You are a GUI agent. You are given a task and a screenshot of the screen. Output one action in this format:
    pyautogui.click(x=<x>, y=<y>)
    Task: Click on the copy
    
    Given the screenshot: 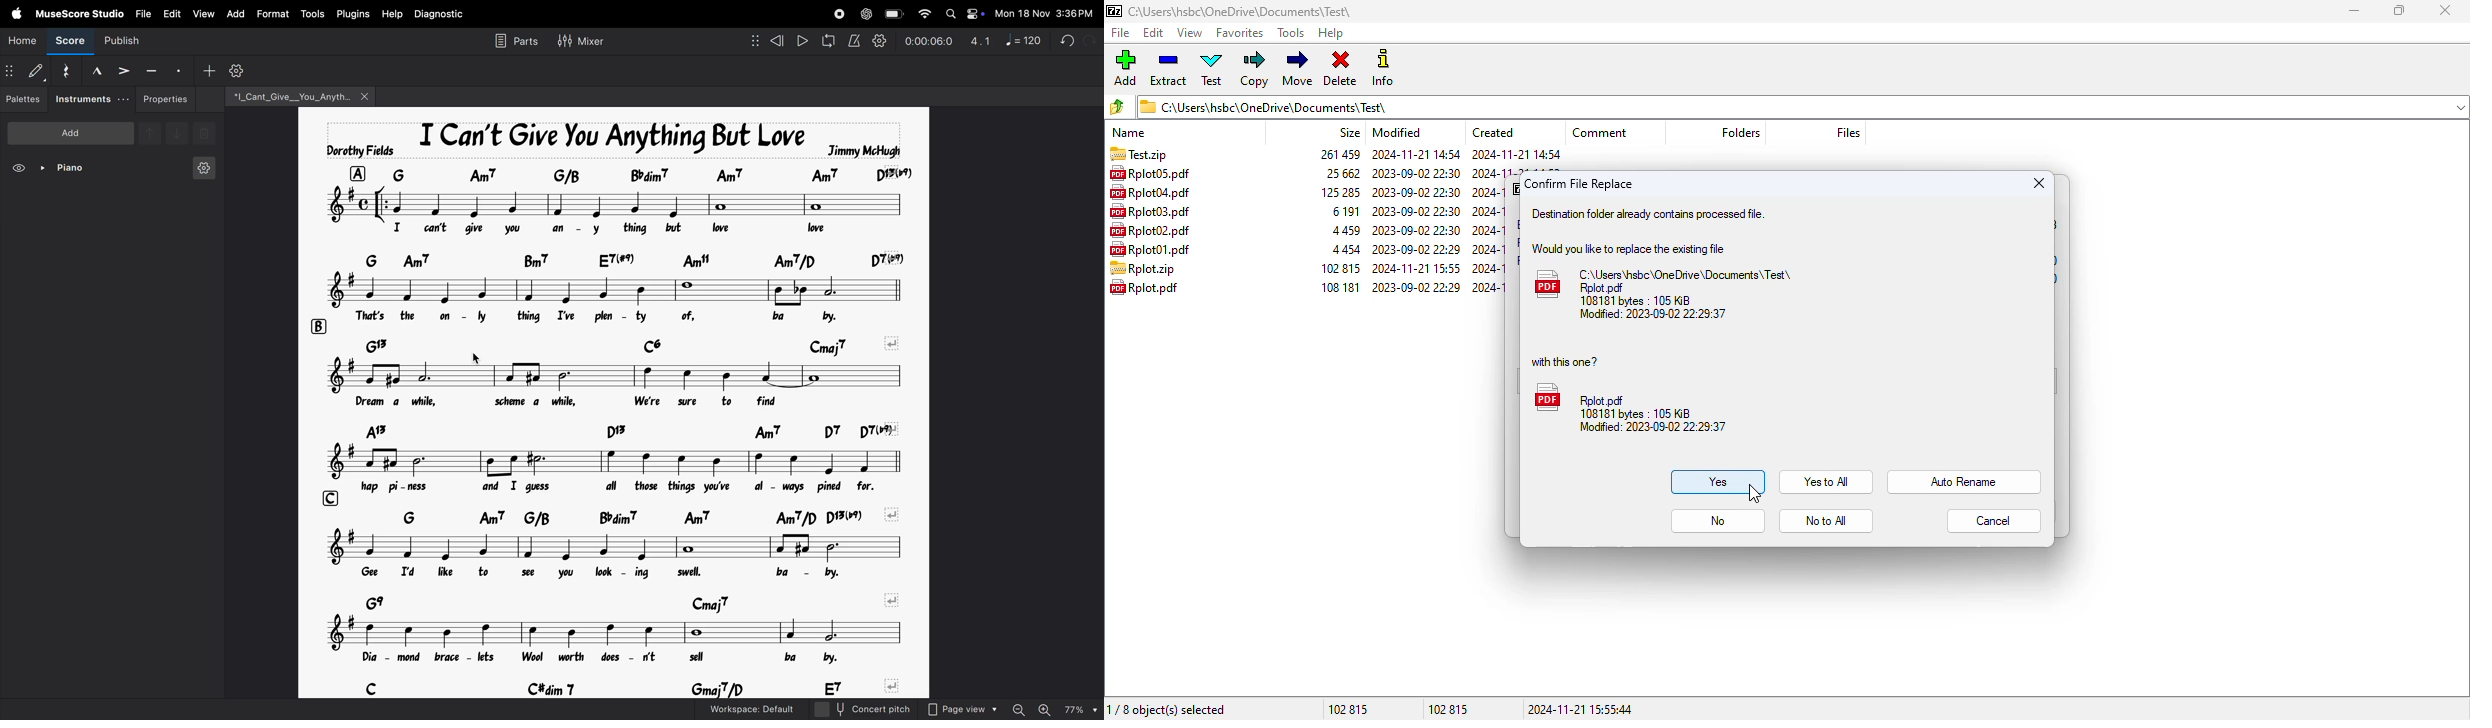 What is the action you would take?
    pyautogui.click(x=1254, y=68)
    